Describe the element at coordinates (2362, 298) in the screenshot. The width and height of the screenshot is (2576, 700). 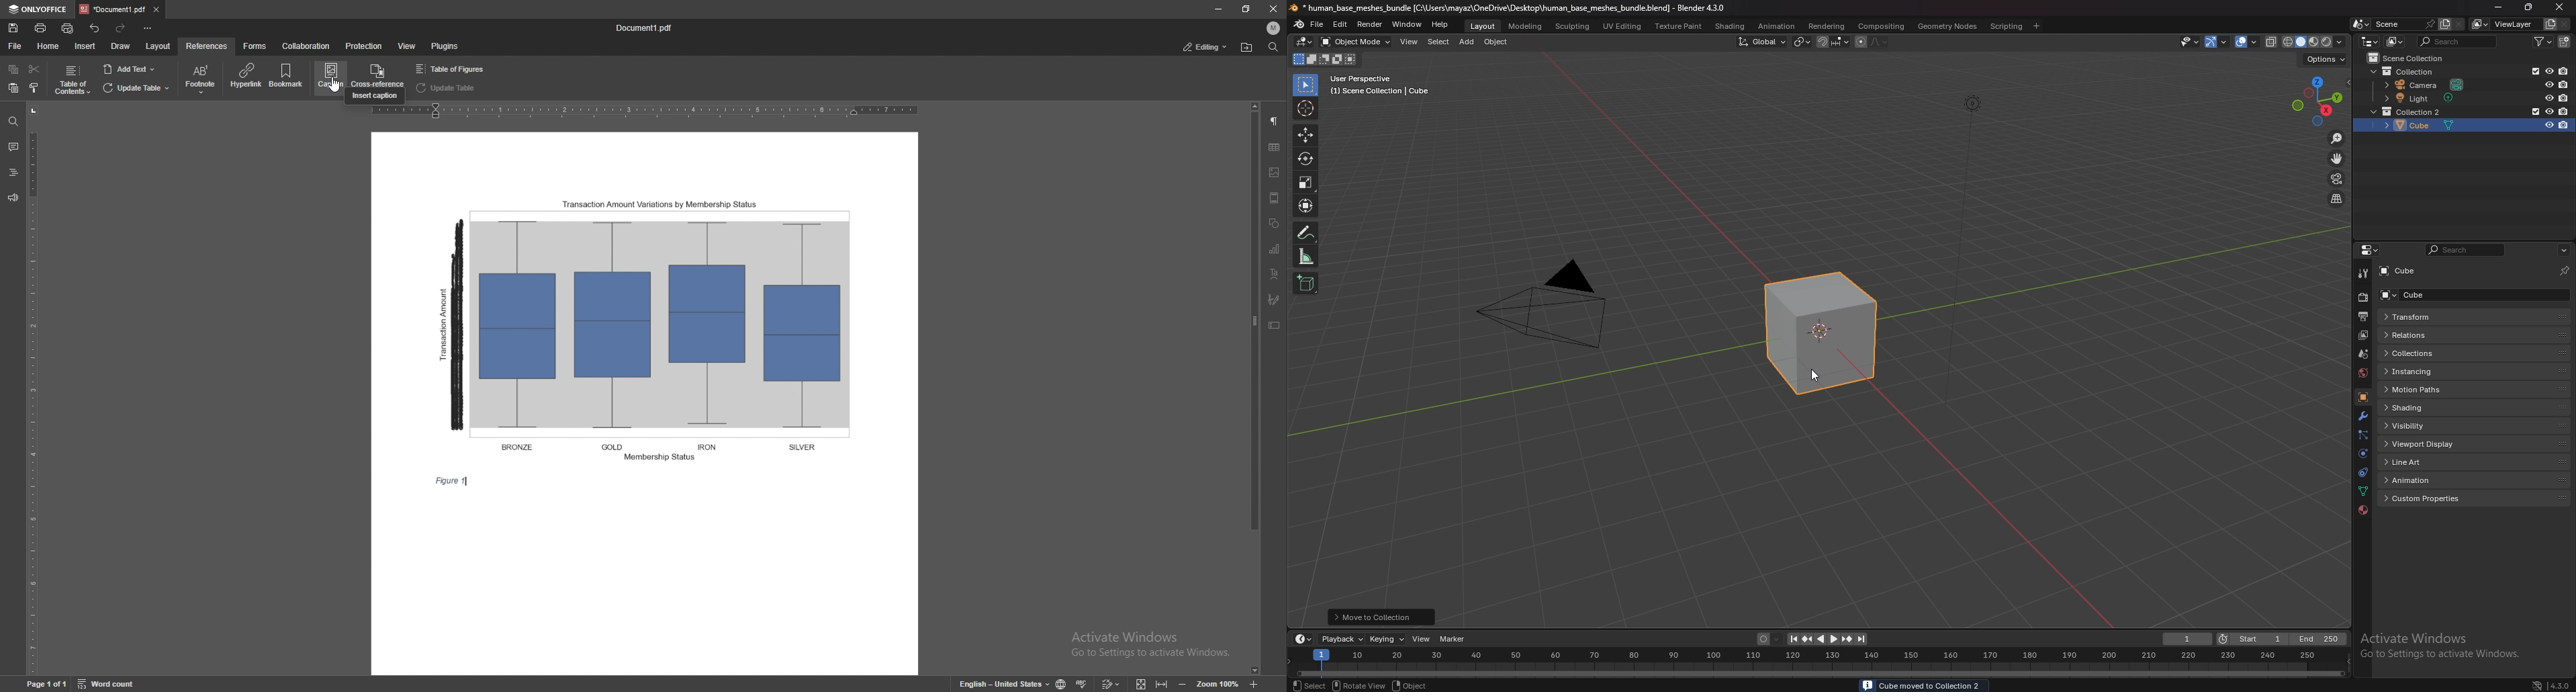
I see `render` at that location.